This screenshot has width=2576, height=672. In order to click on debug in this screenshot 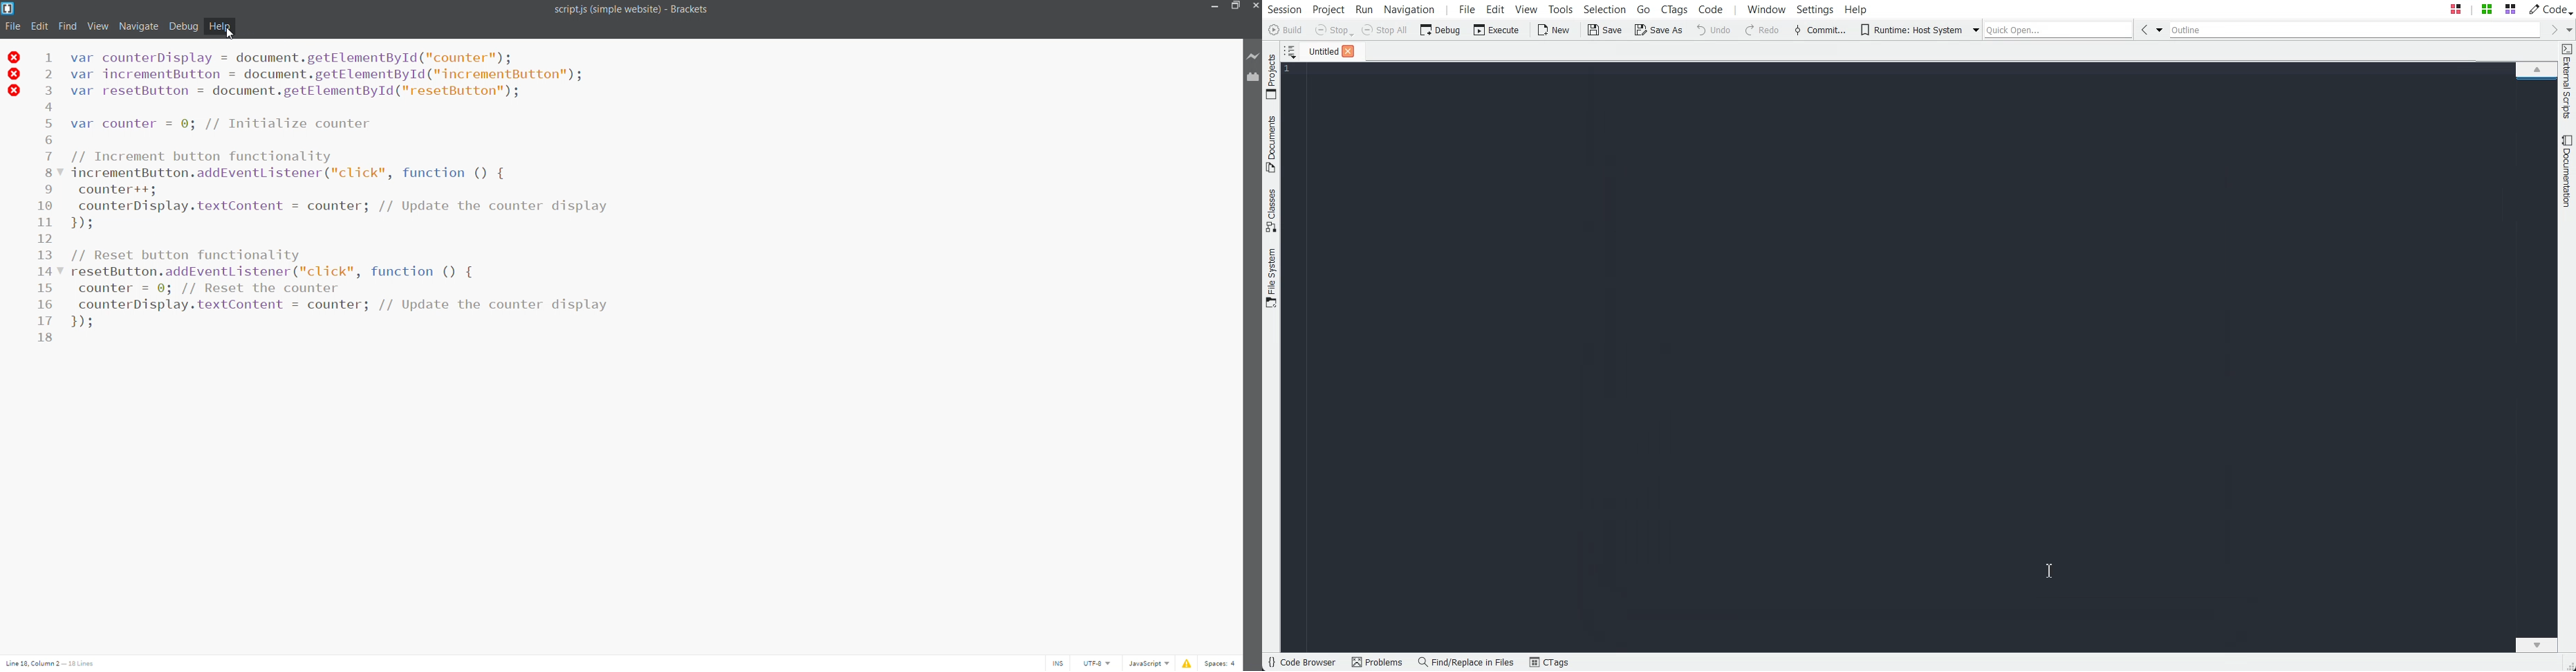, I will do `click(183, 26)`.